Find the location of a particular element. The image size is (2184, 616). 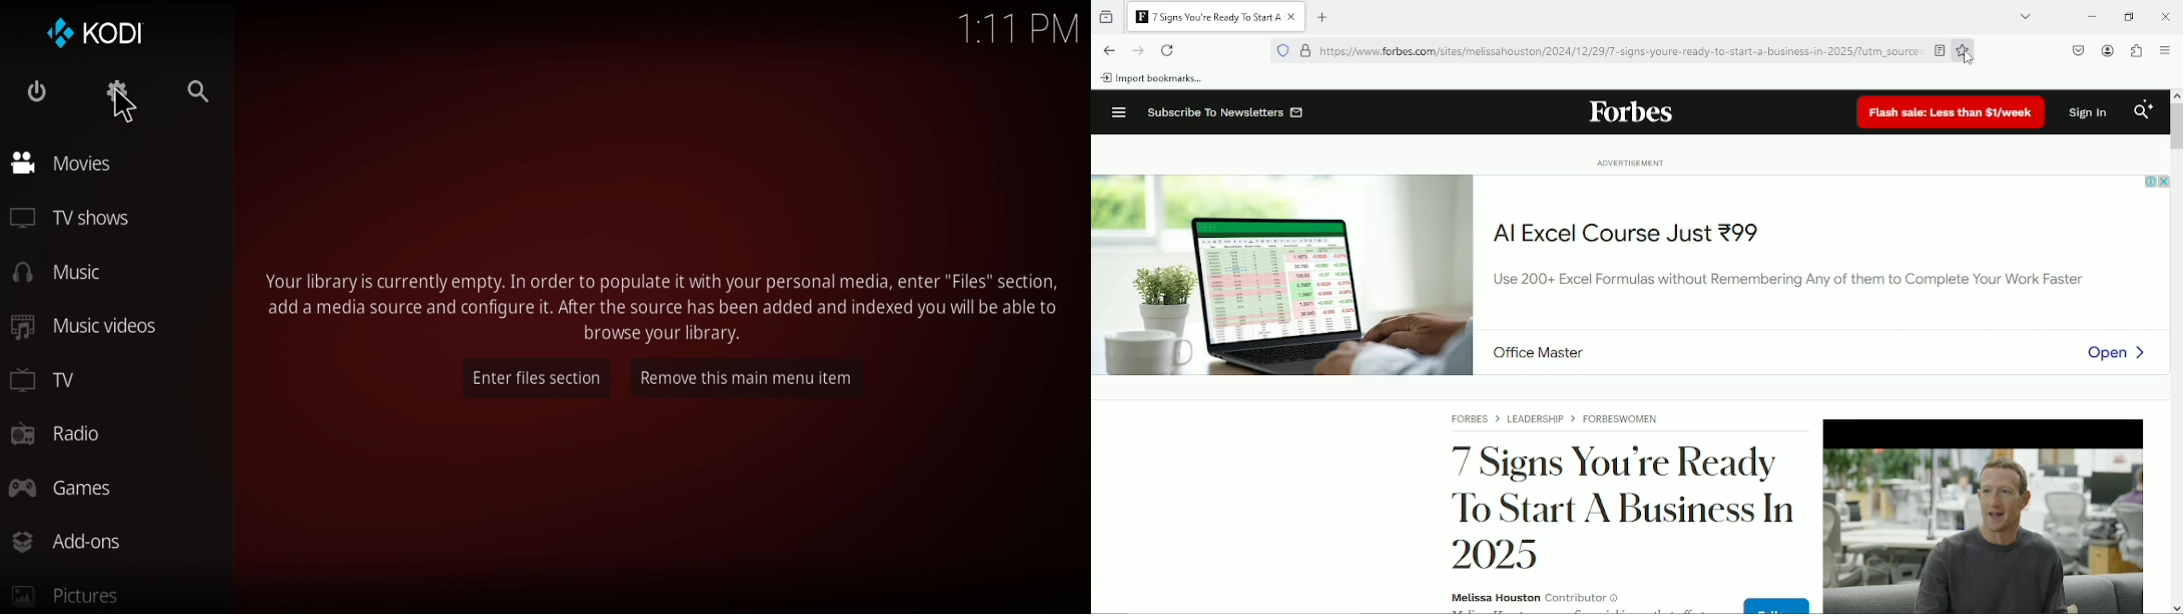

search button is located at coordinates (198, 95).